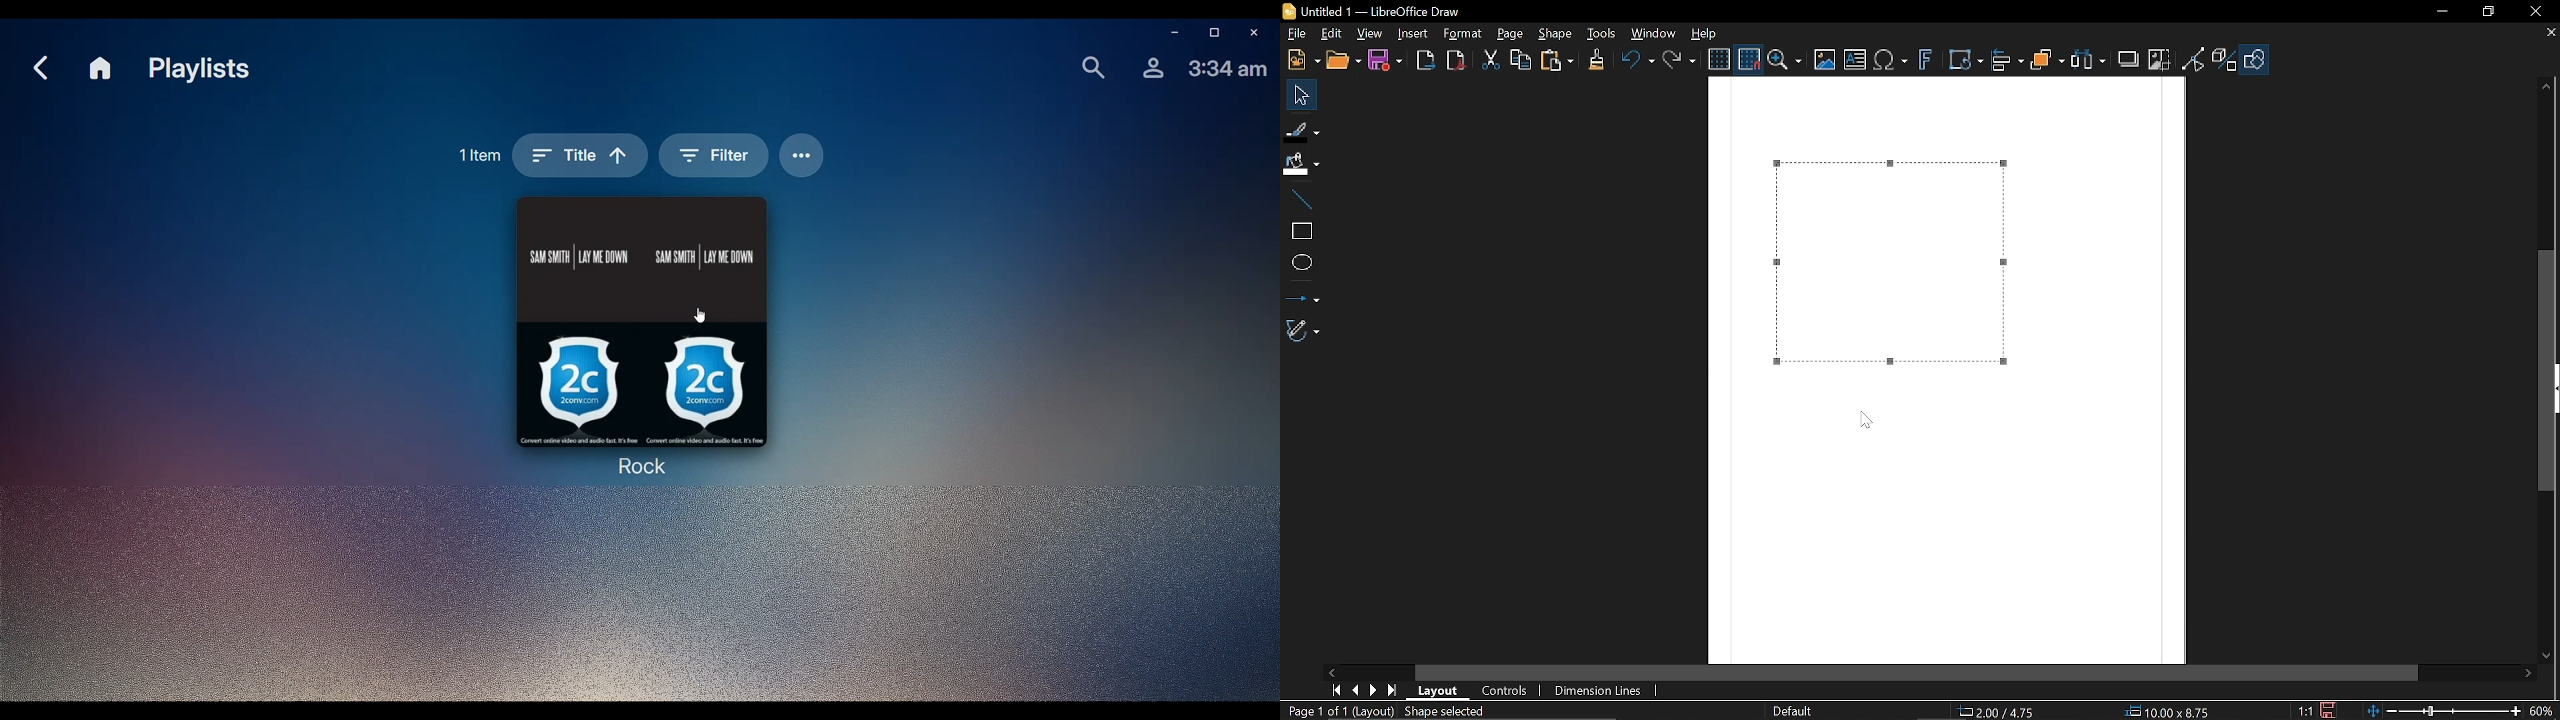 The width and height of the screenshot is (2576, 728). I want to click on Next page, so click(1377, 689).